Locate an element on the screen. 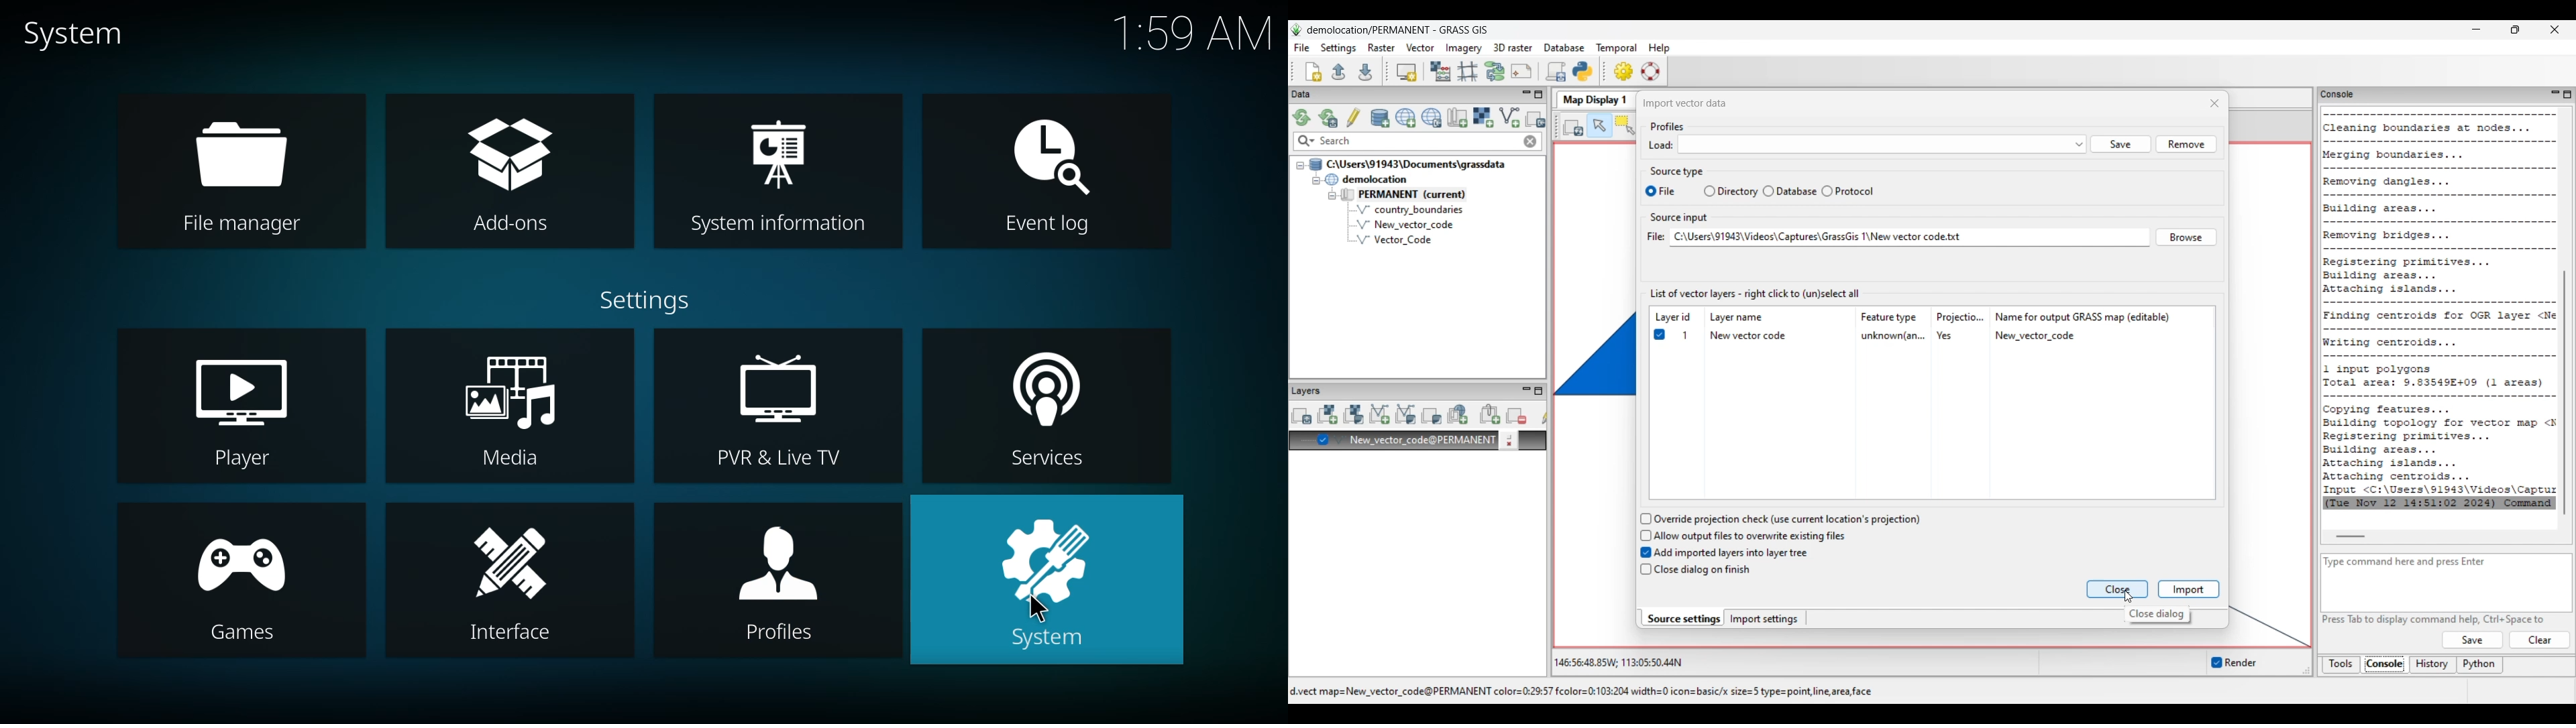  system information is located at coordinates (779, 173).